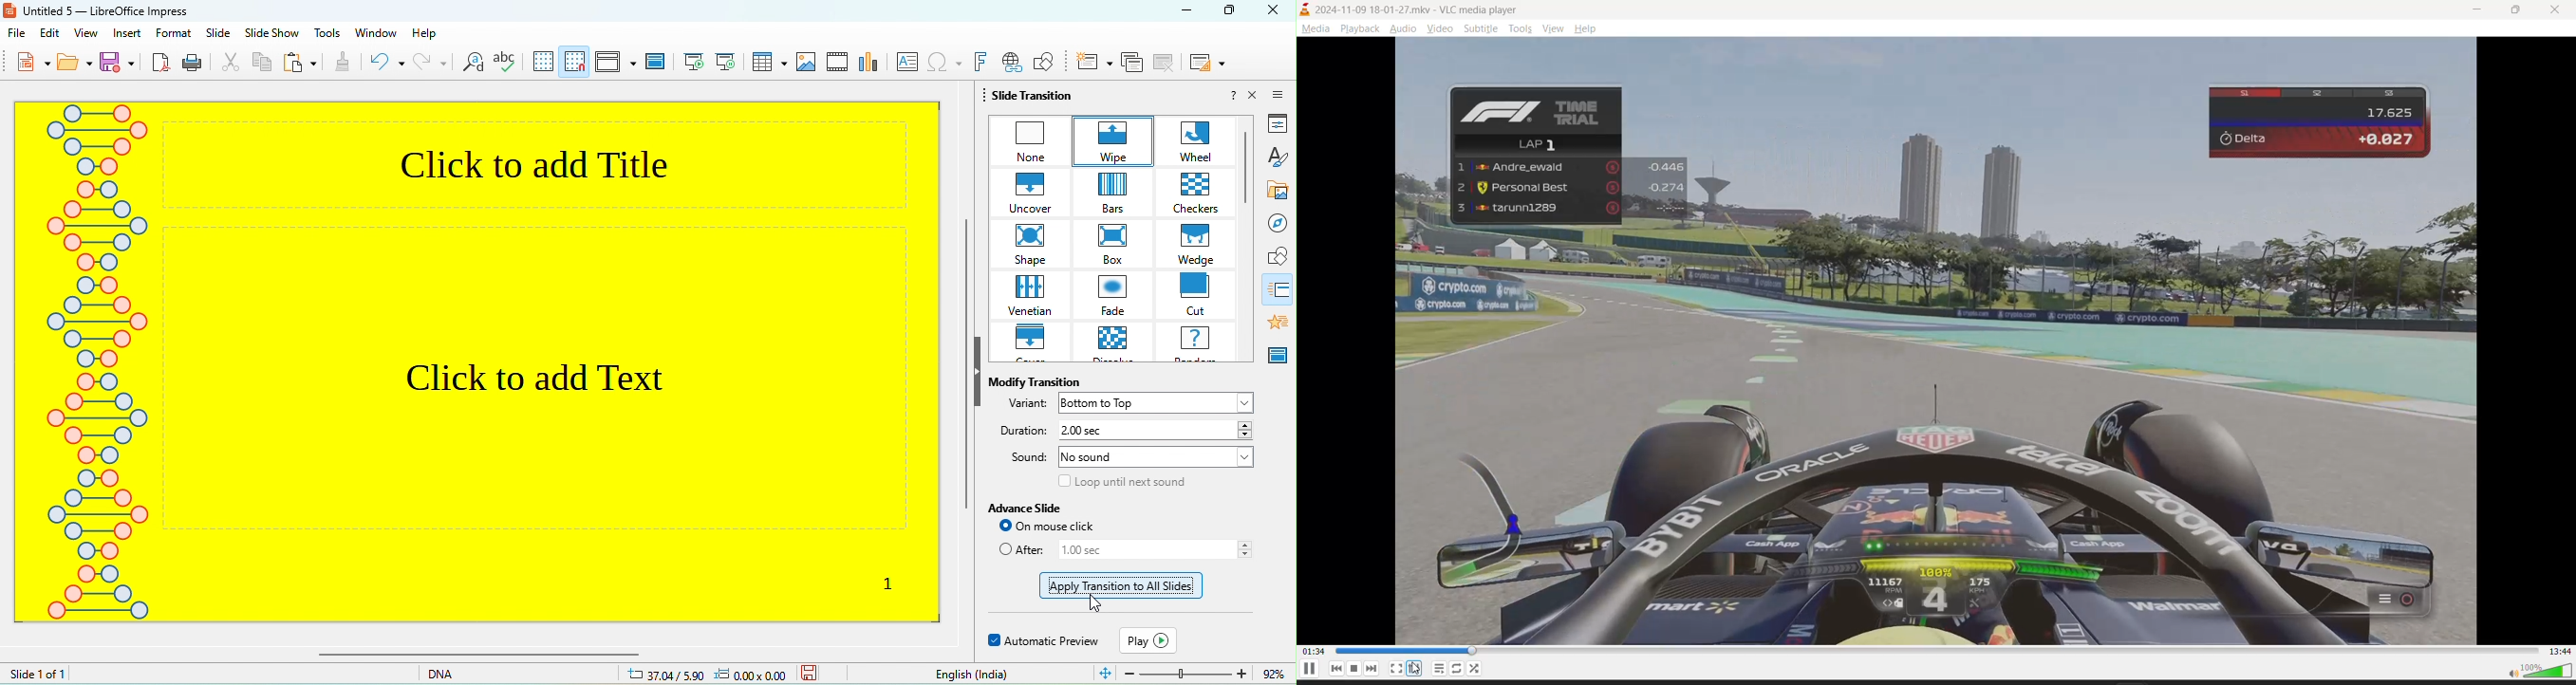 This screenshot has height=700, width=2576. Describe the element at coordinates (1122, 194) in the screenshot. I see `bars` at that location.